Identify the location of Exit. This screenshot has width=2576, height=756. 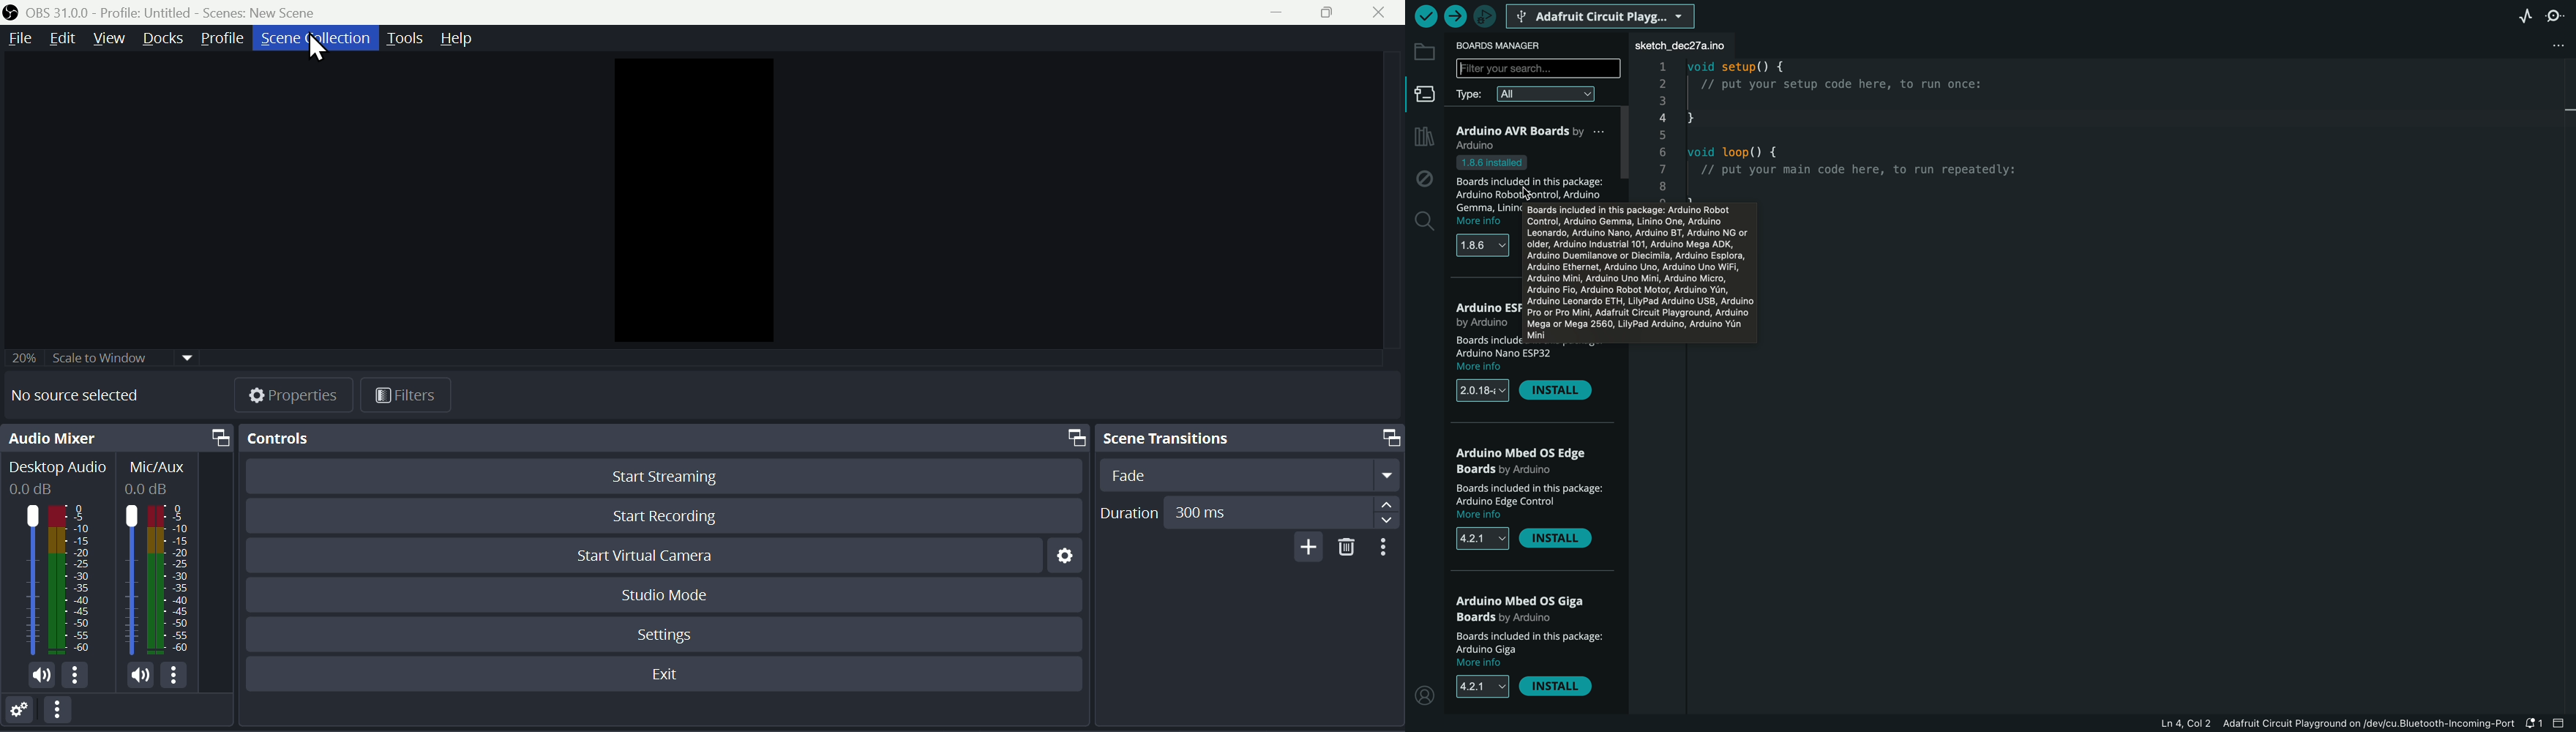
(670, 675).